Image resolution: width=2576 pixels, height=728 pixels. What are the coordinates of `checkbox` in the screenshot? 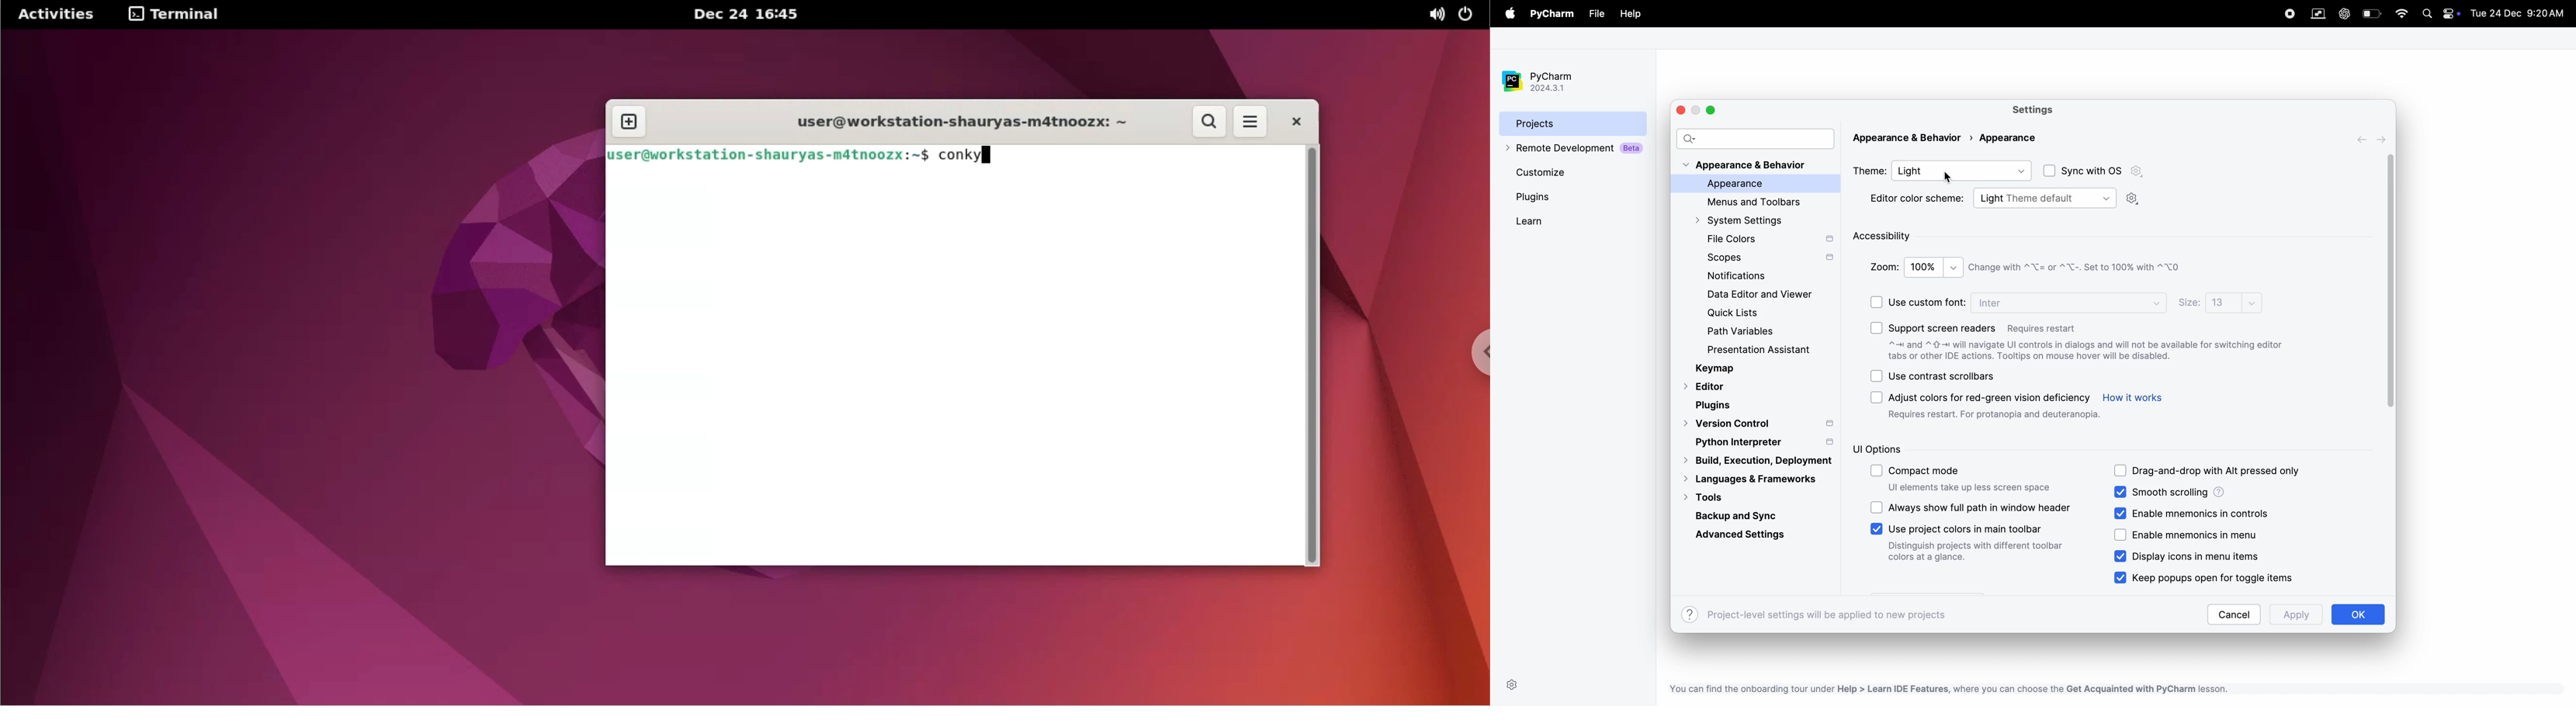 It's located at (1877, 376).